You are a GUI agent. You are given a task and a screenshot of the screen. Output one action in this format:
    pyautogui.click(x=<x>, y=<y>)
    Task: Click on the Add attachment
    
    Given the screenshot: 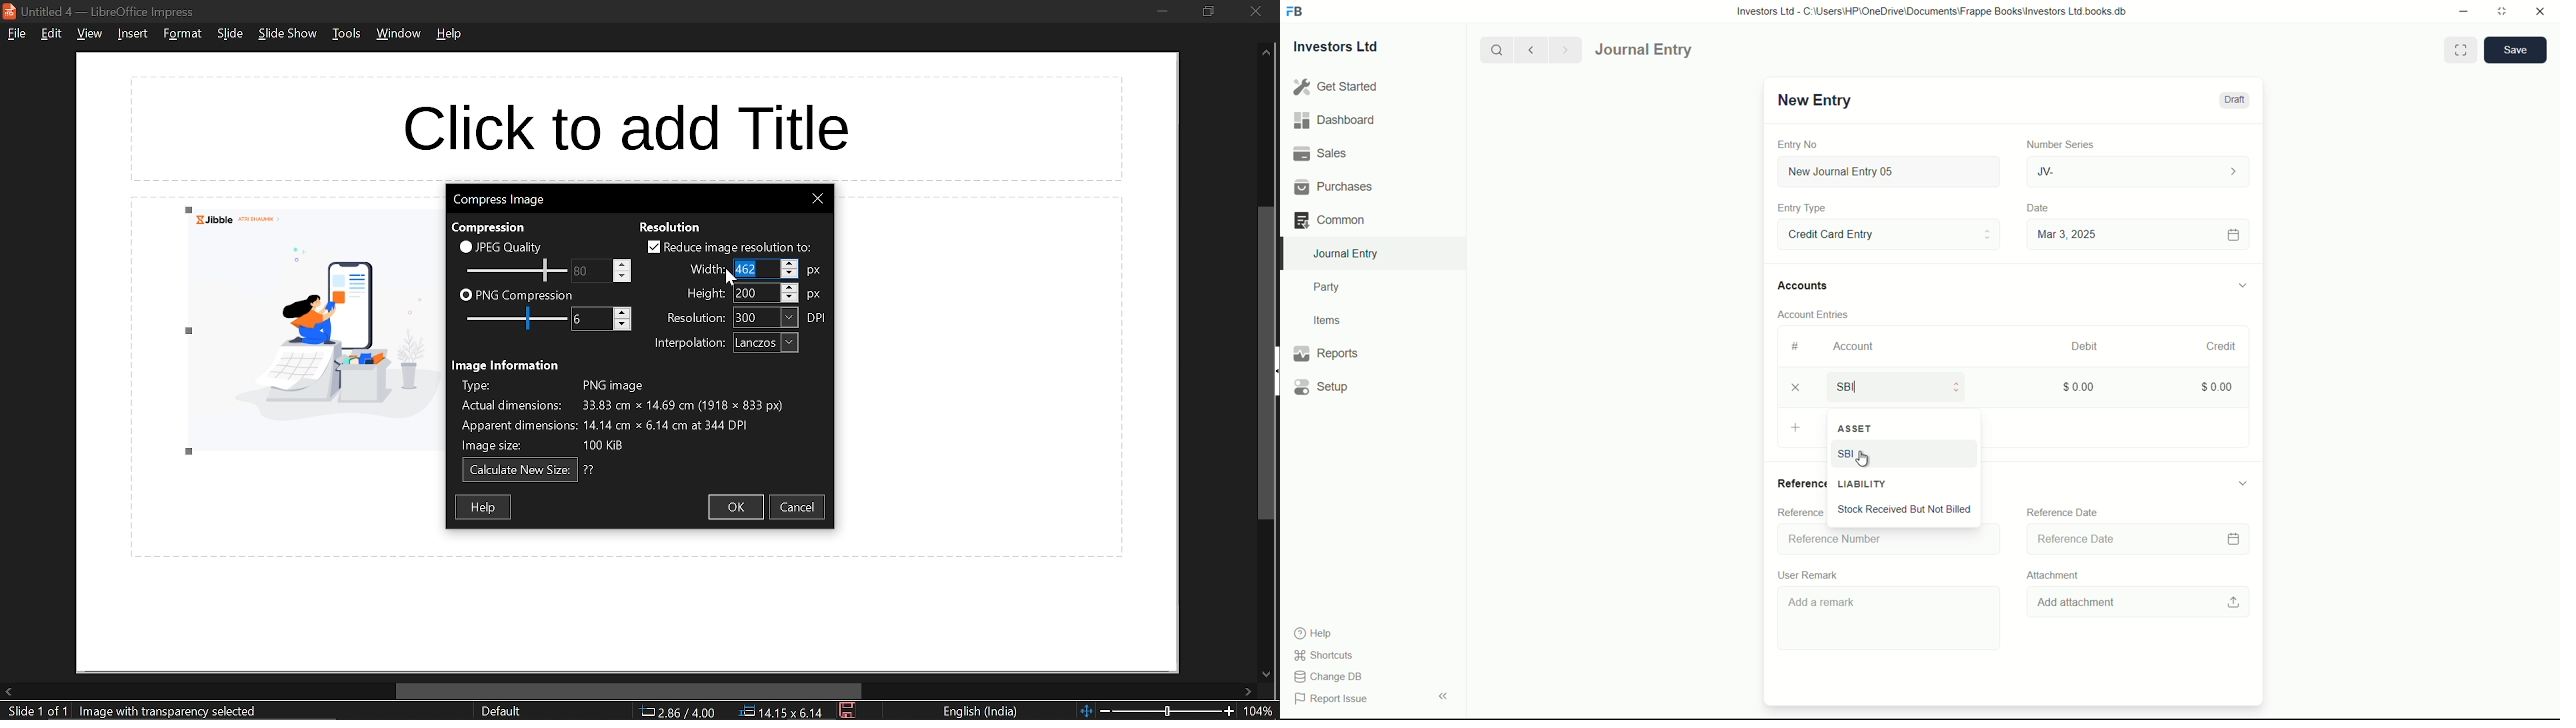 What is the action you would take?
    pyautogui.click(x=2141, y=601)
    